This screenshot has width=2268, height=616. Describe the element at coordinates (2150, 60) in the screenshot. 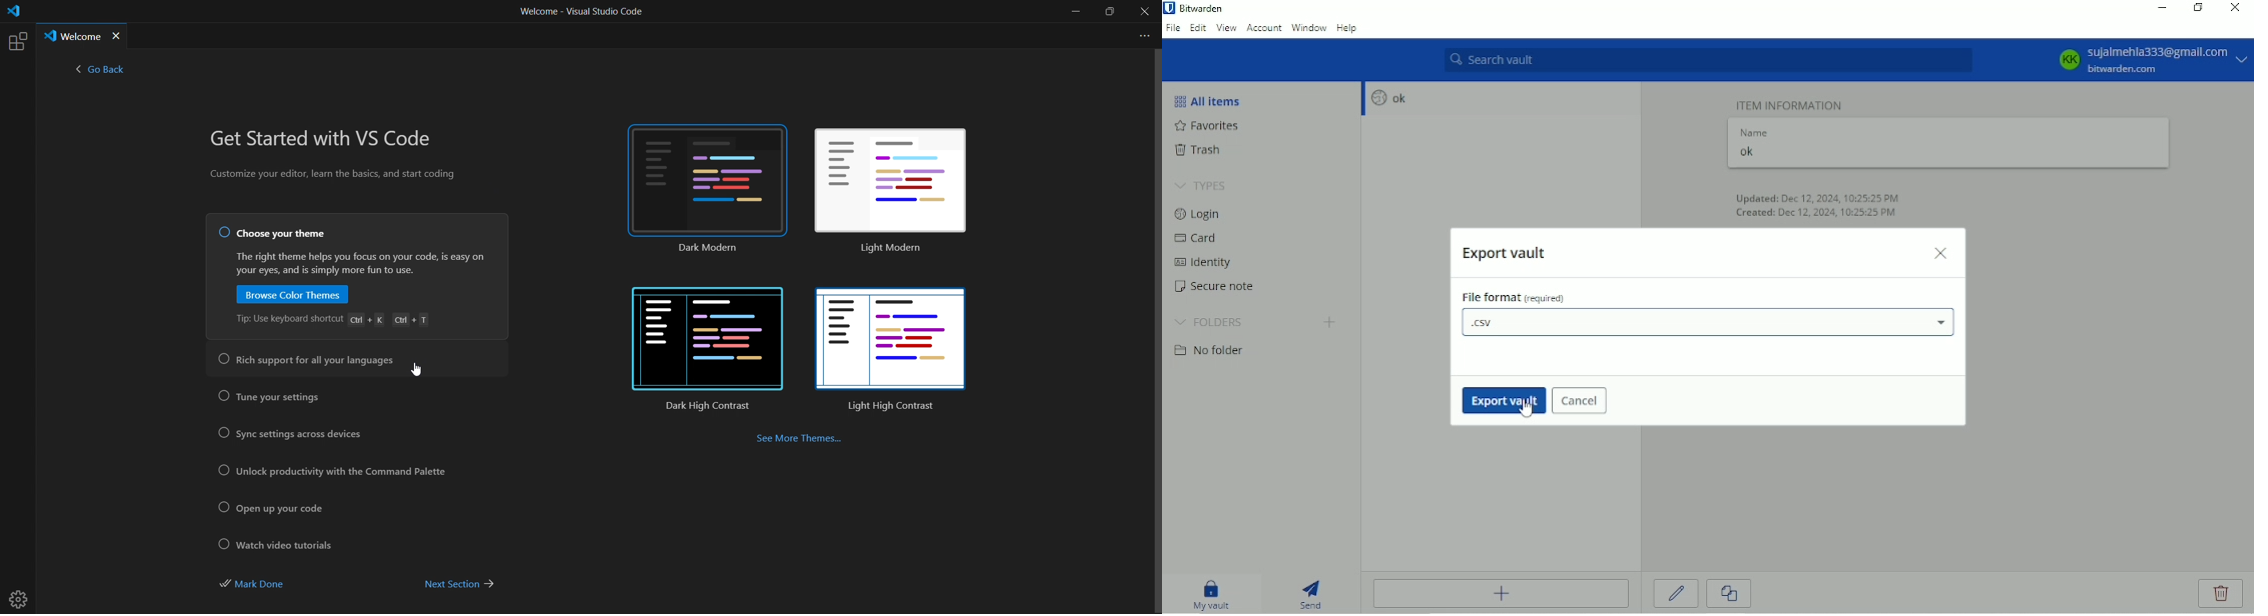

I see `KK sujalmehla333@gmail.com       bitwarden.com` at that location.